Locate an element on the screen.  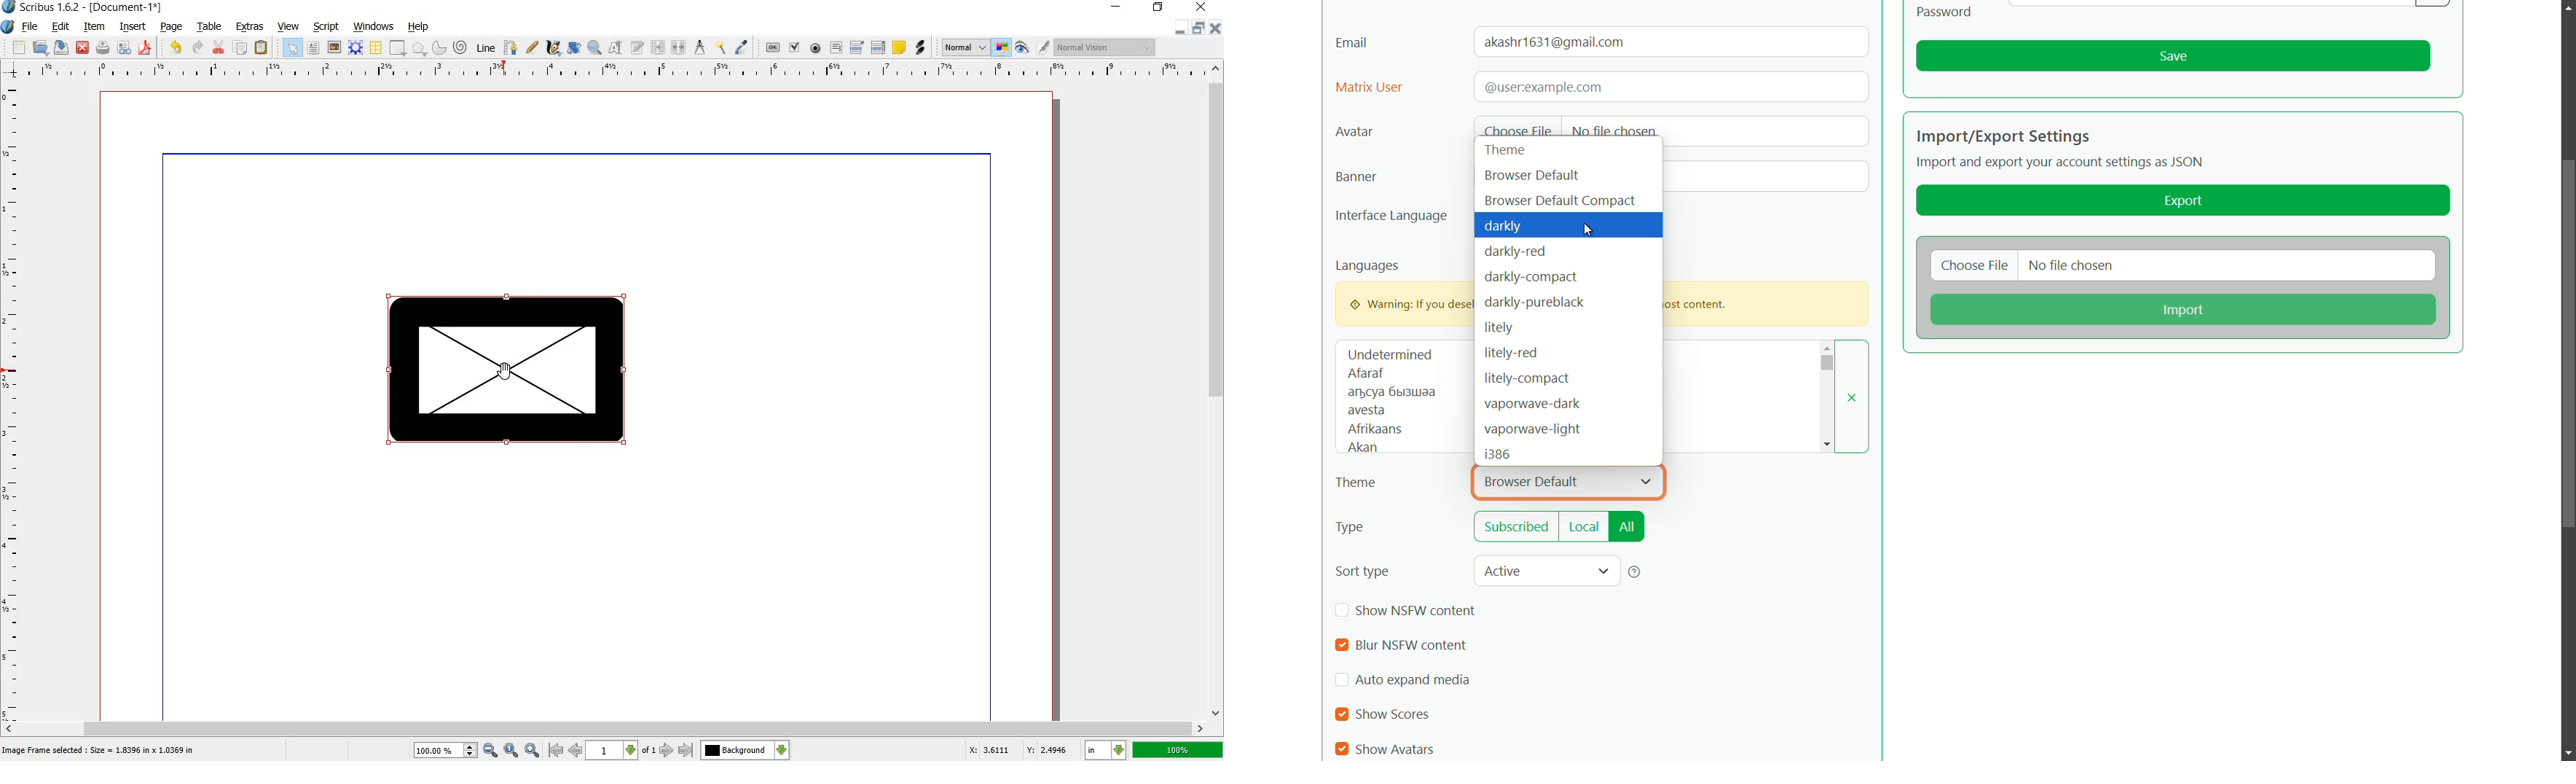
move to over-next page is located at coordinates (688, 752).